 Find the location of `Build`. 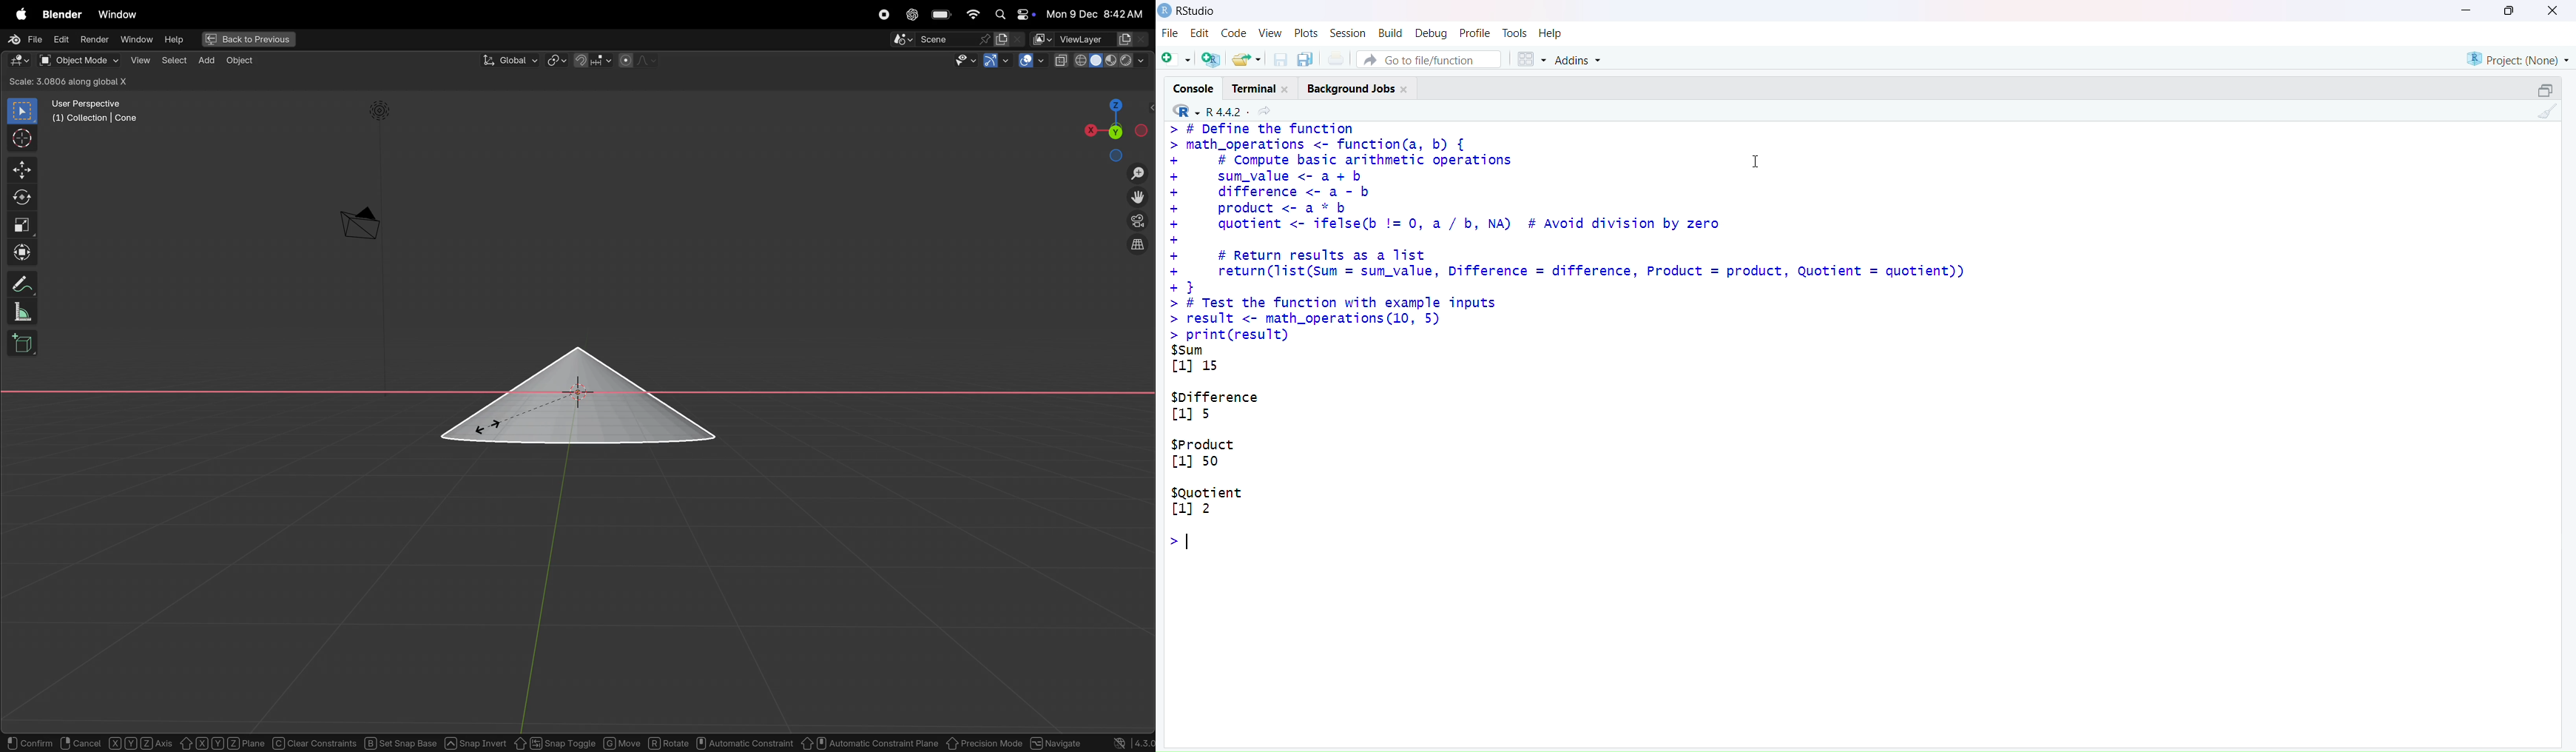

Build is located at coordinates (1387, 33).